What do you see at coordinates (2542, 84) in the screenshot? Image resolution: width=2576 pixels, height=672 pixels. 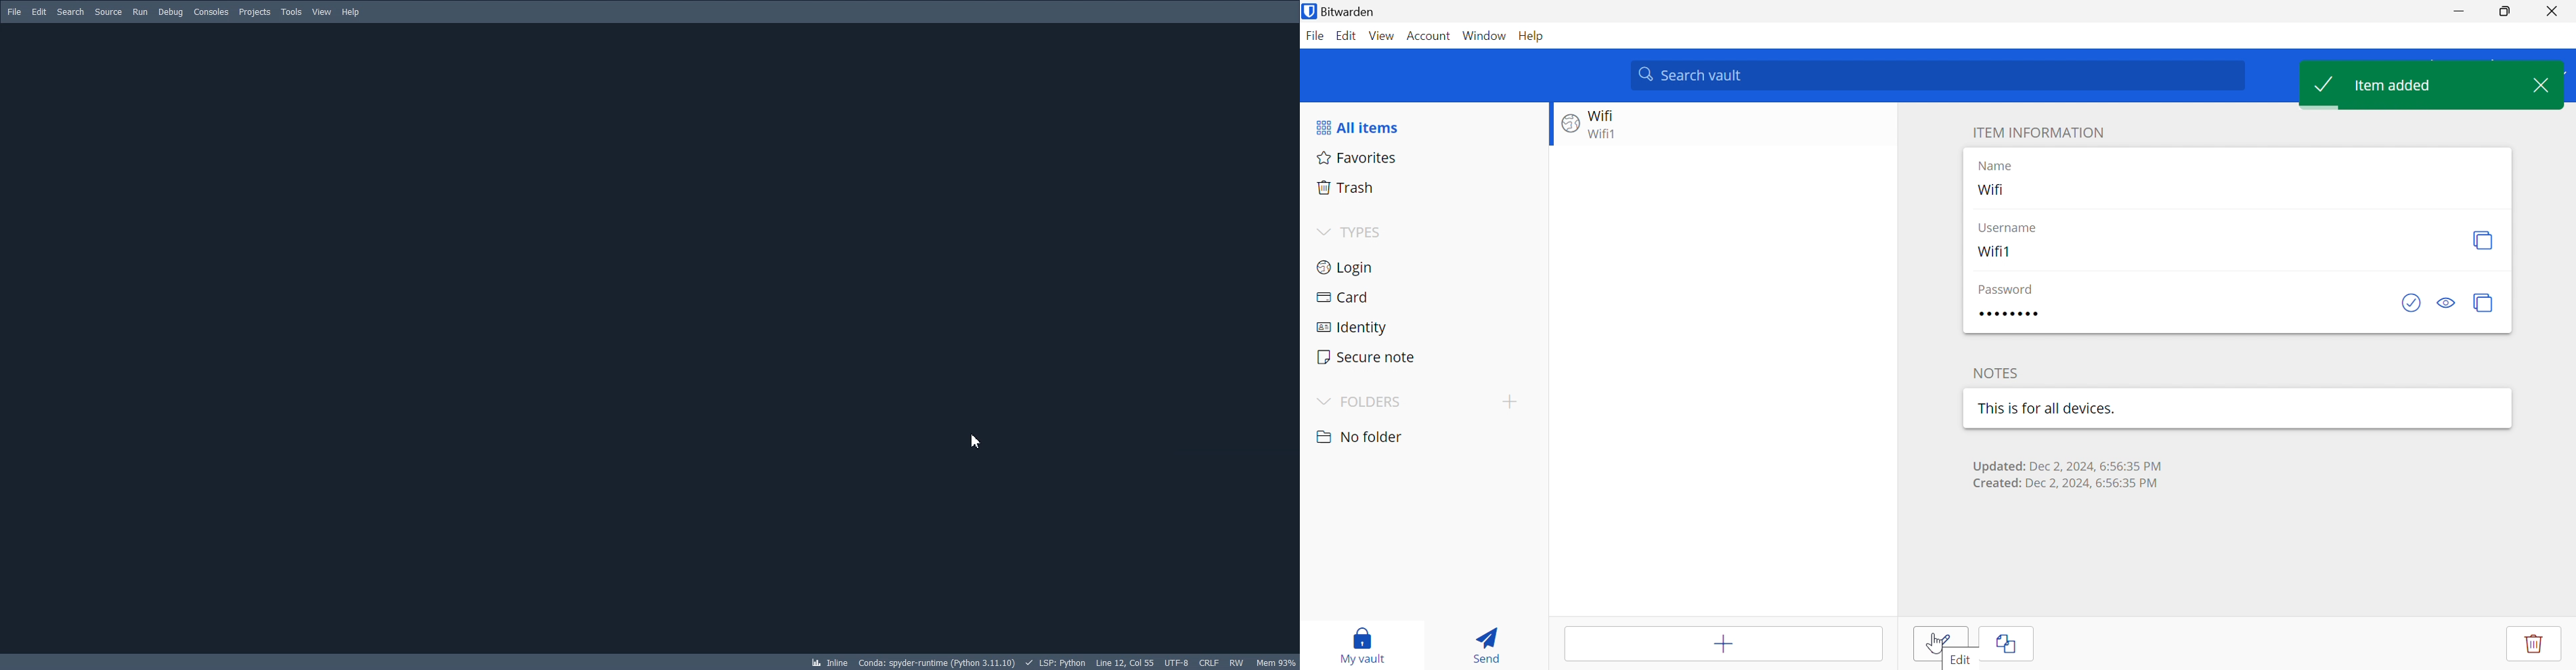 I see `Close` at bounding box center [2542, 84].